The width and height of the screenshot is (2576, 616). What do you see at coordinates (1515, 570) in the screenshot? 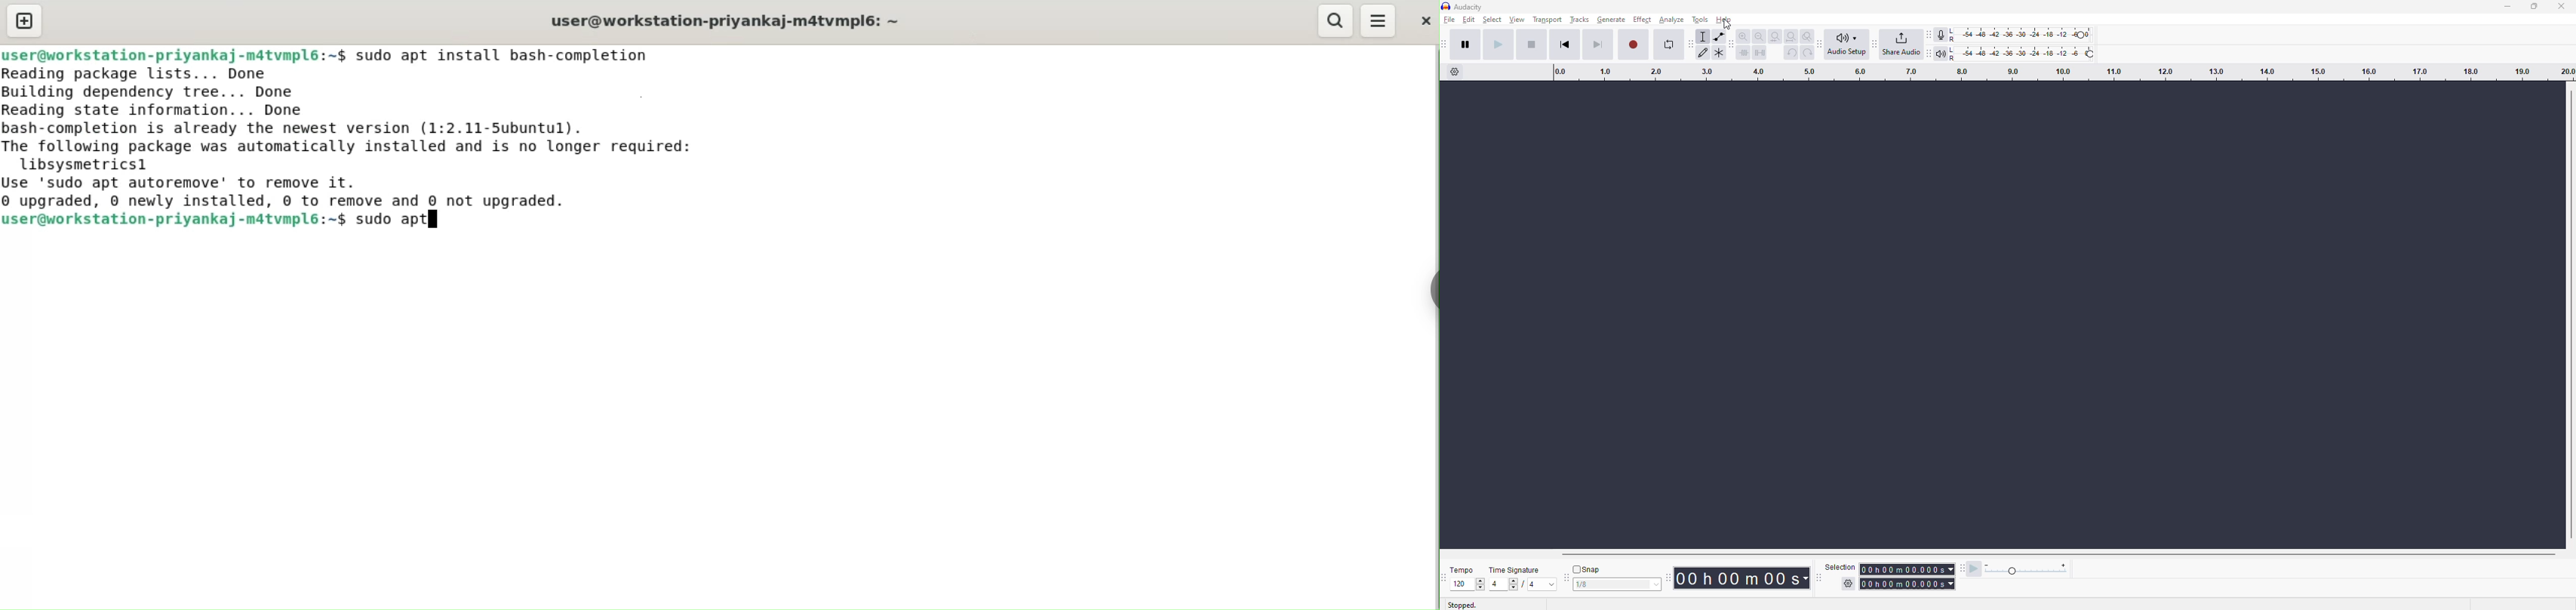
I see `time signature` at bounding box center [1515, 570].